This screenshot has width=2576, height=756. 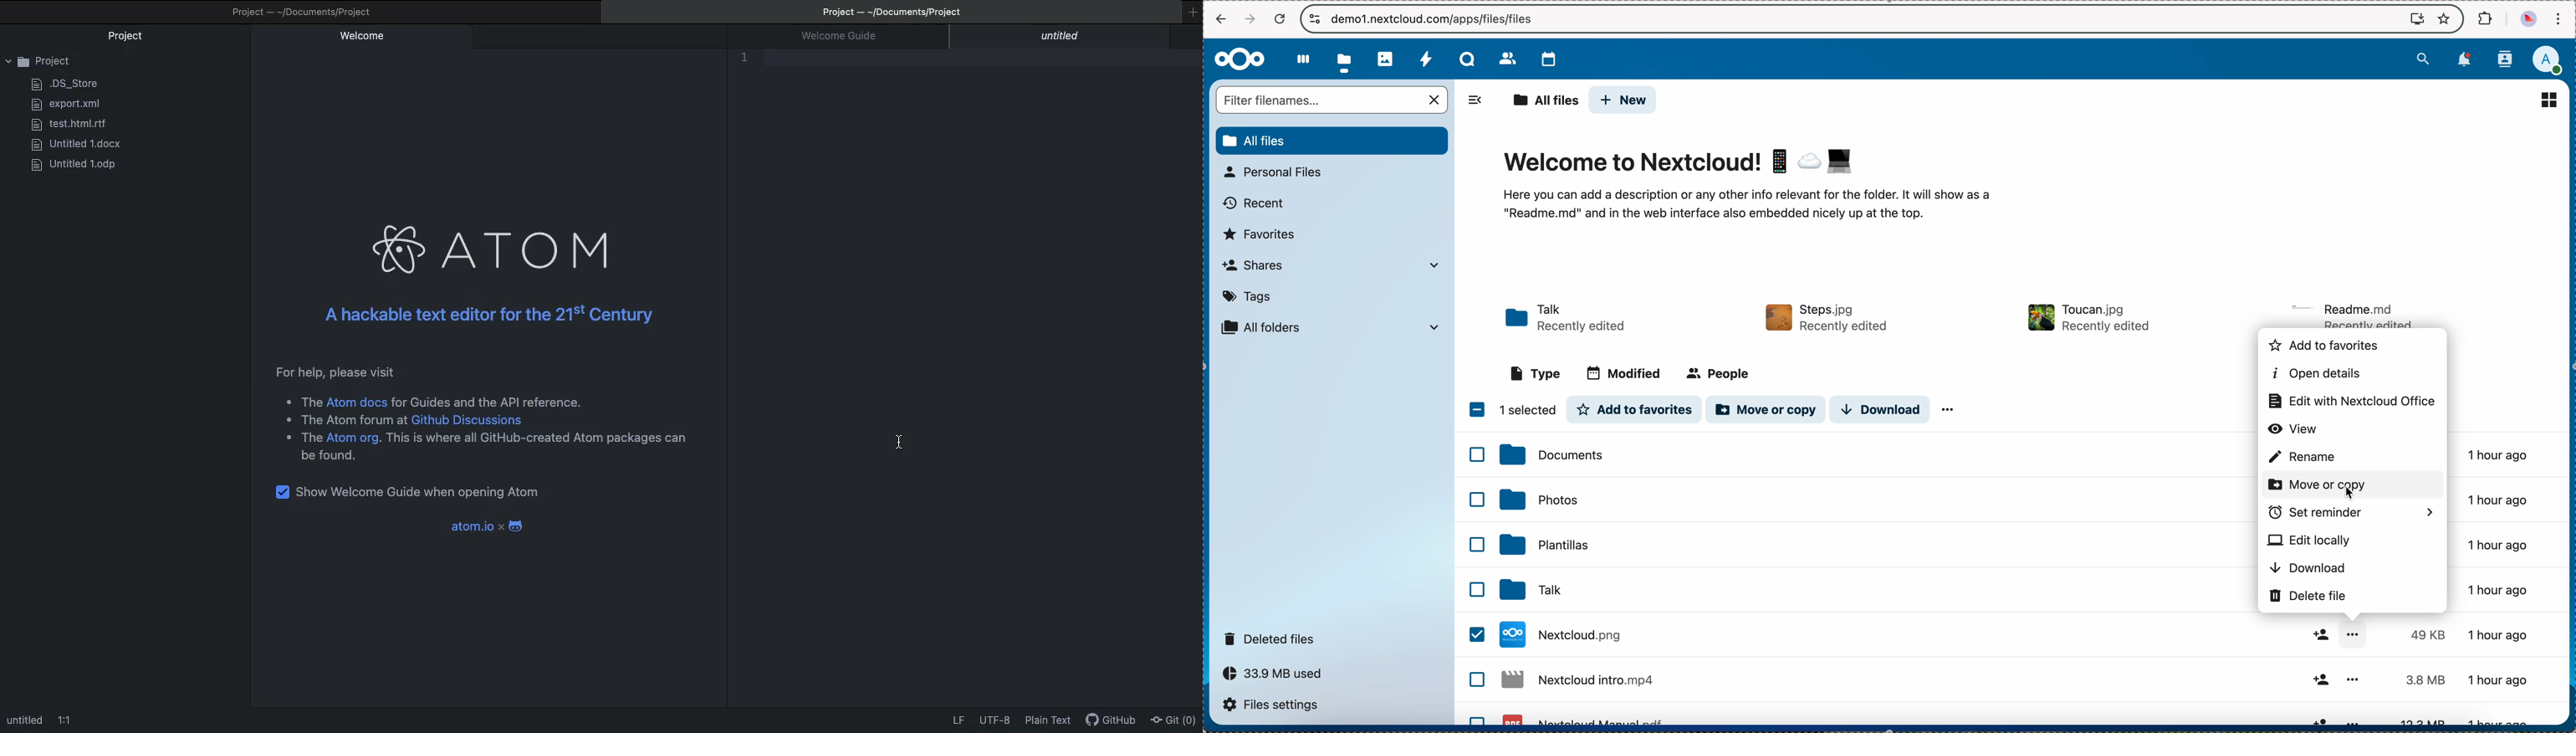 What do you see at coordinates (129, 37) in the screenshot?
I see `Project` at bounding box center [129, 37].